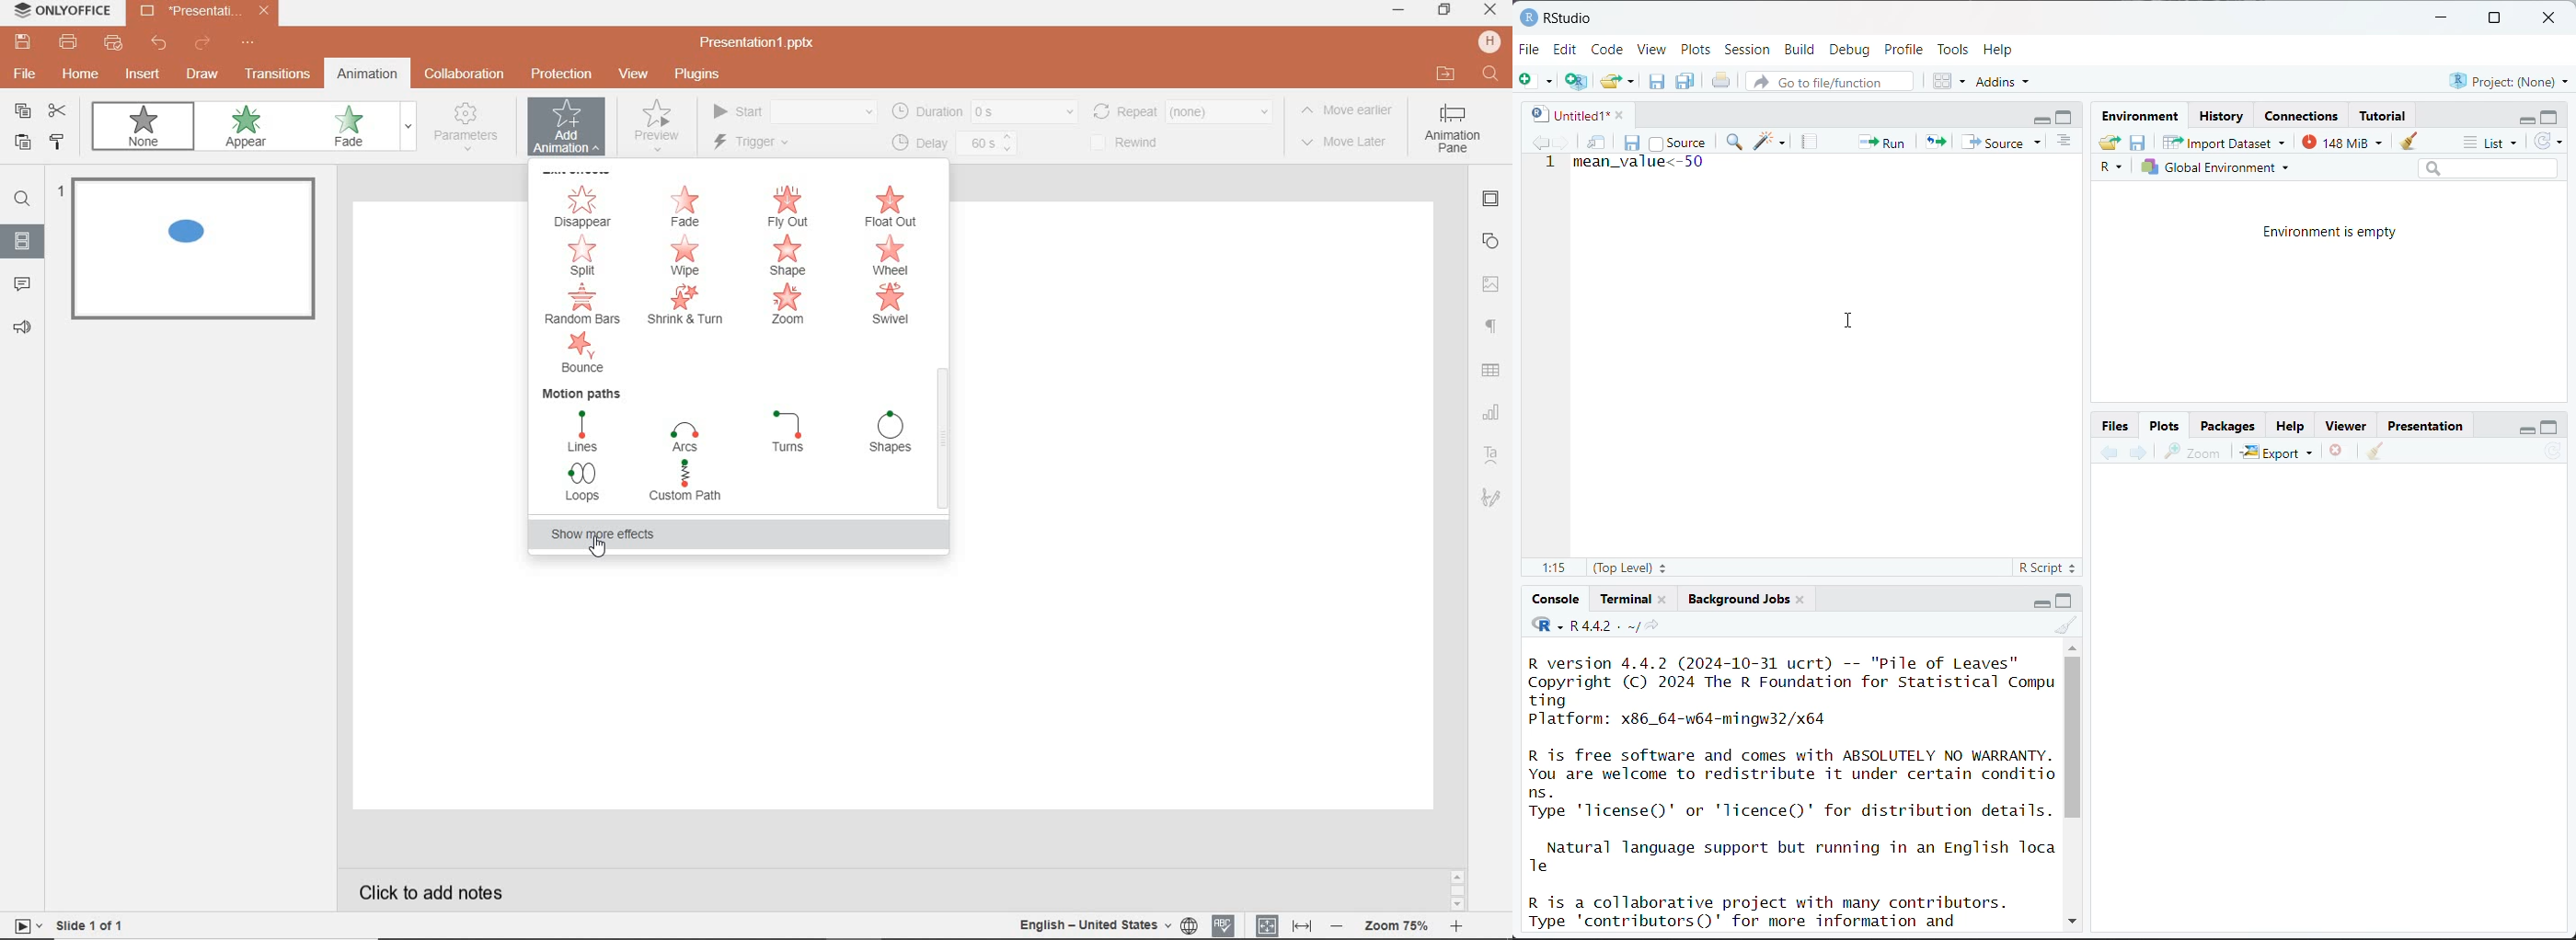 This screenshot has height=952, width=2576. Describe the element at coordinates (614, 535) in the screenshot. I see `SHOW MORE EFFECTS` at that location.